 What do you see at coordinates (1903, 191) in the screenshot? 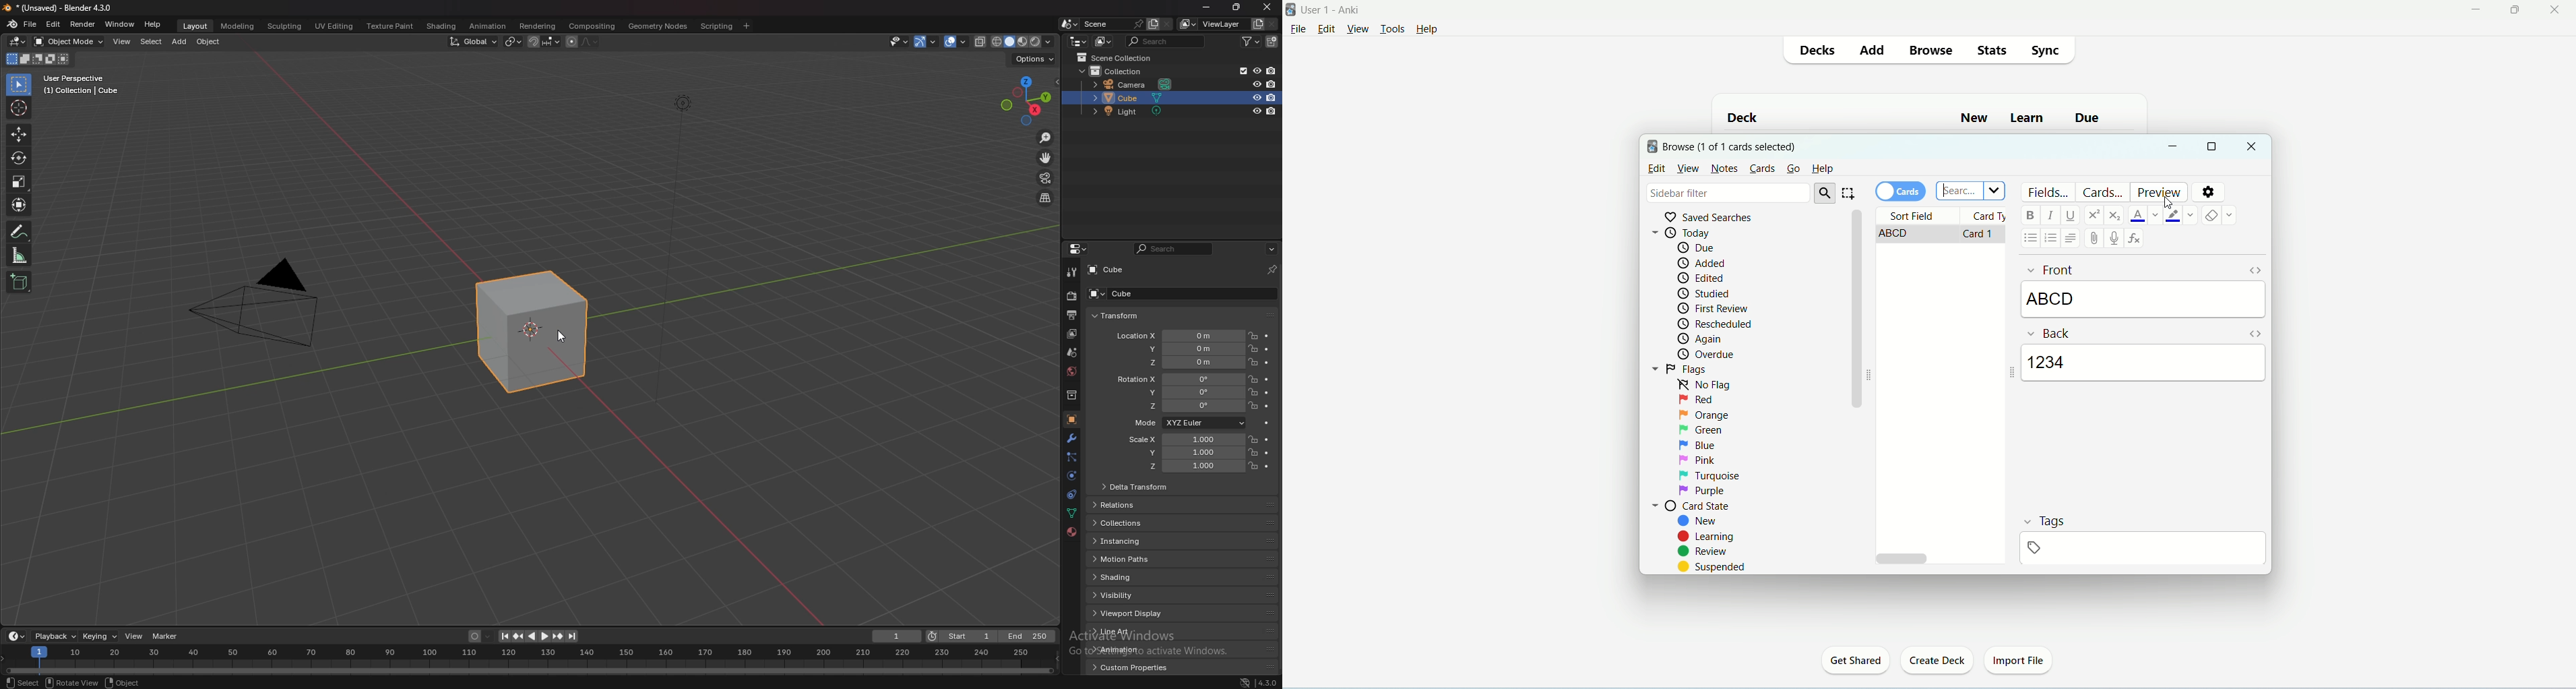
I see `card` at bounding box center [1903, 191].